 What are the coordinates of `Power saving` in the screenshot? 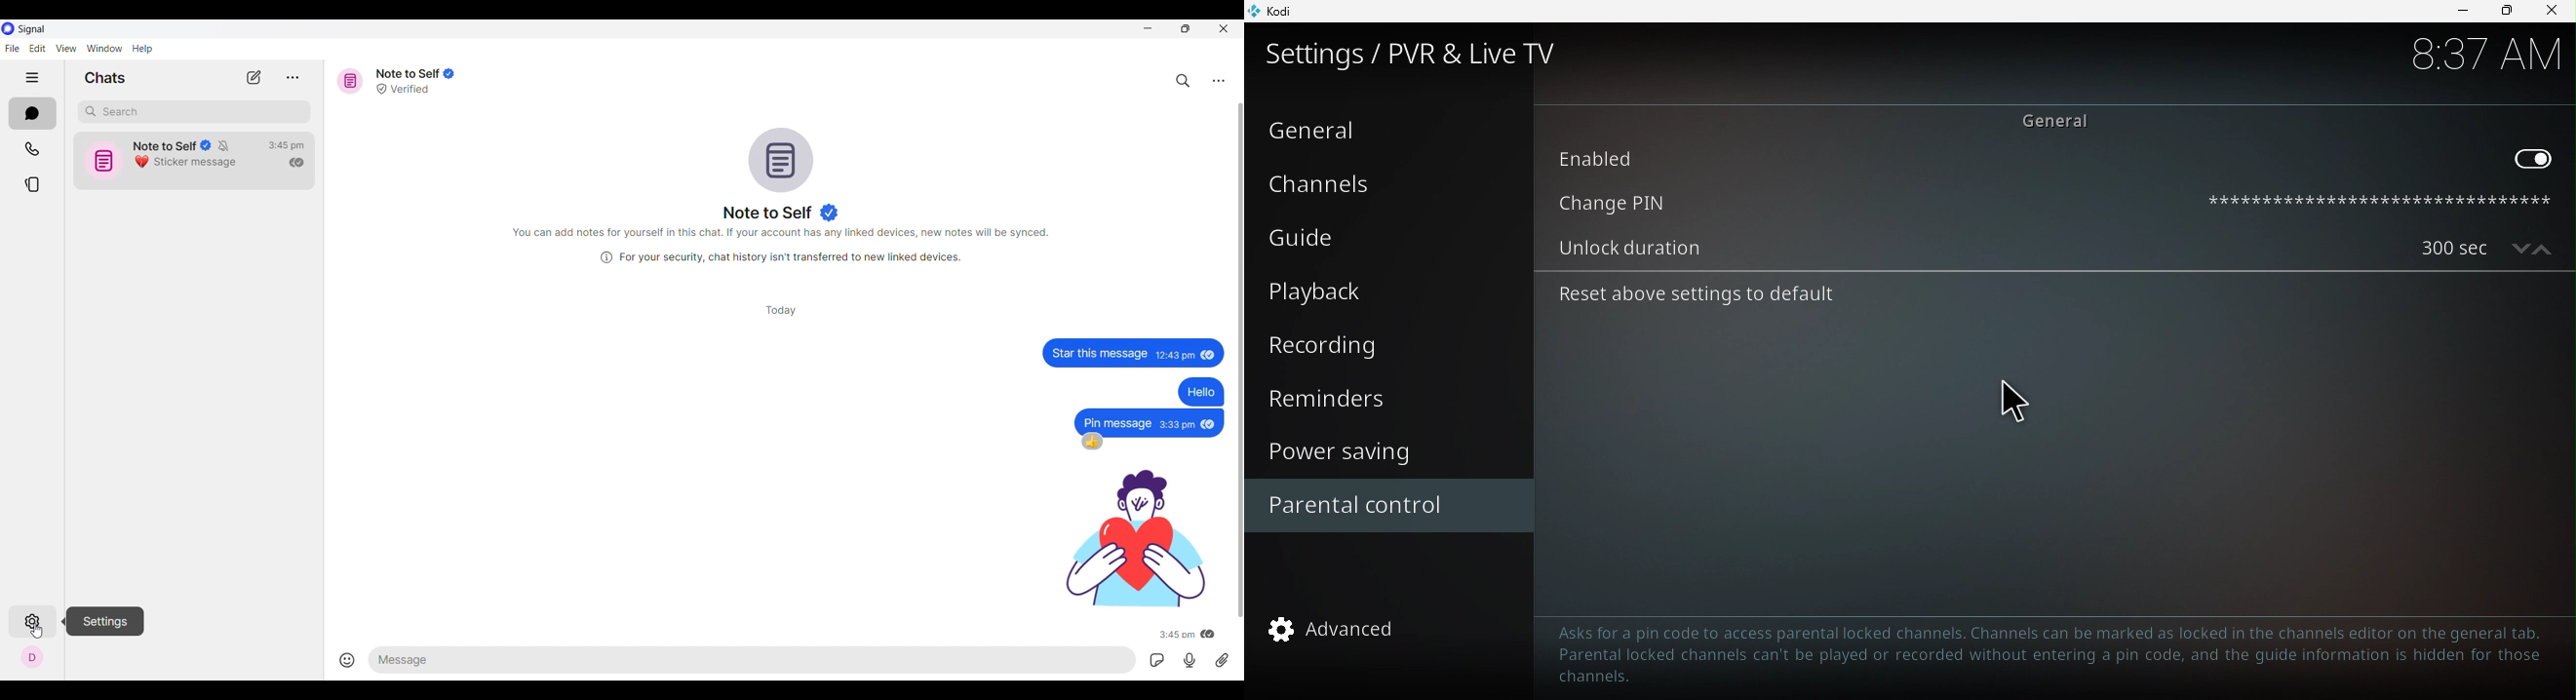 It's located at (1389, 452).